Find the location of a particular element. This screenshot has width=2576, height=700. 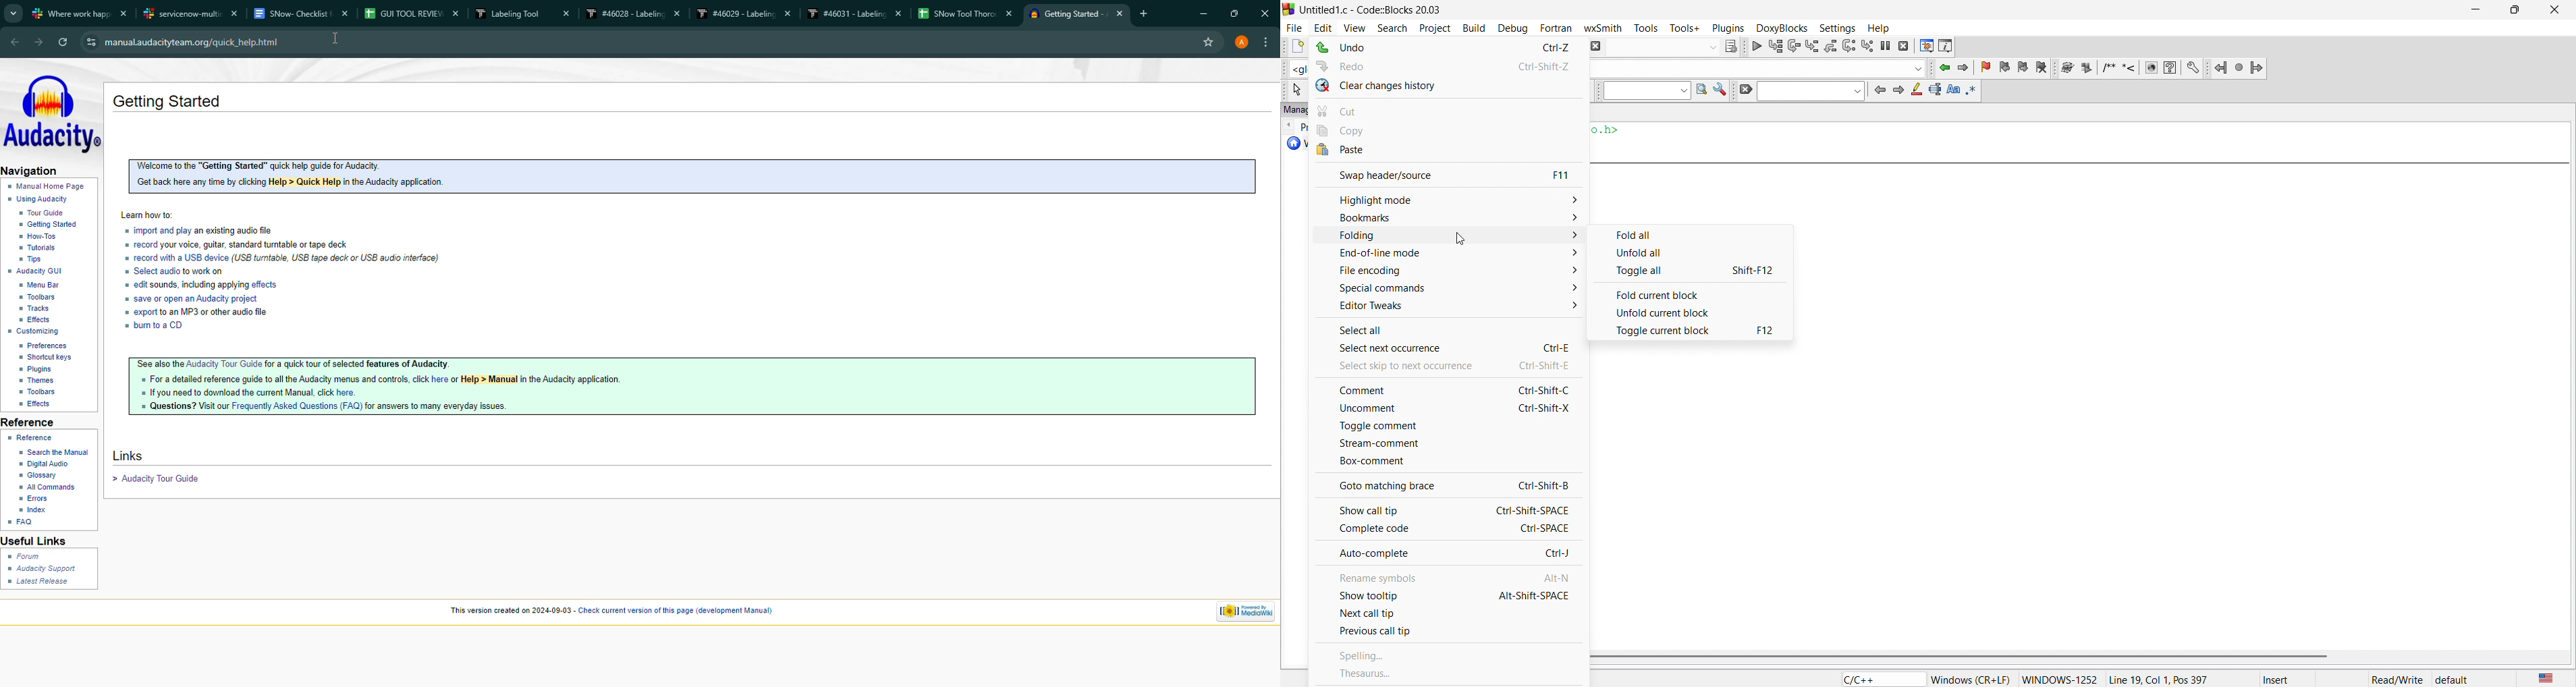

build is located at coordinates (1472, 26).